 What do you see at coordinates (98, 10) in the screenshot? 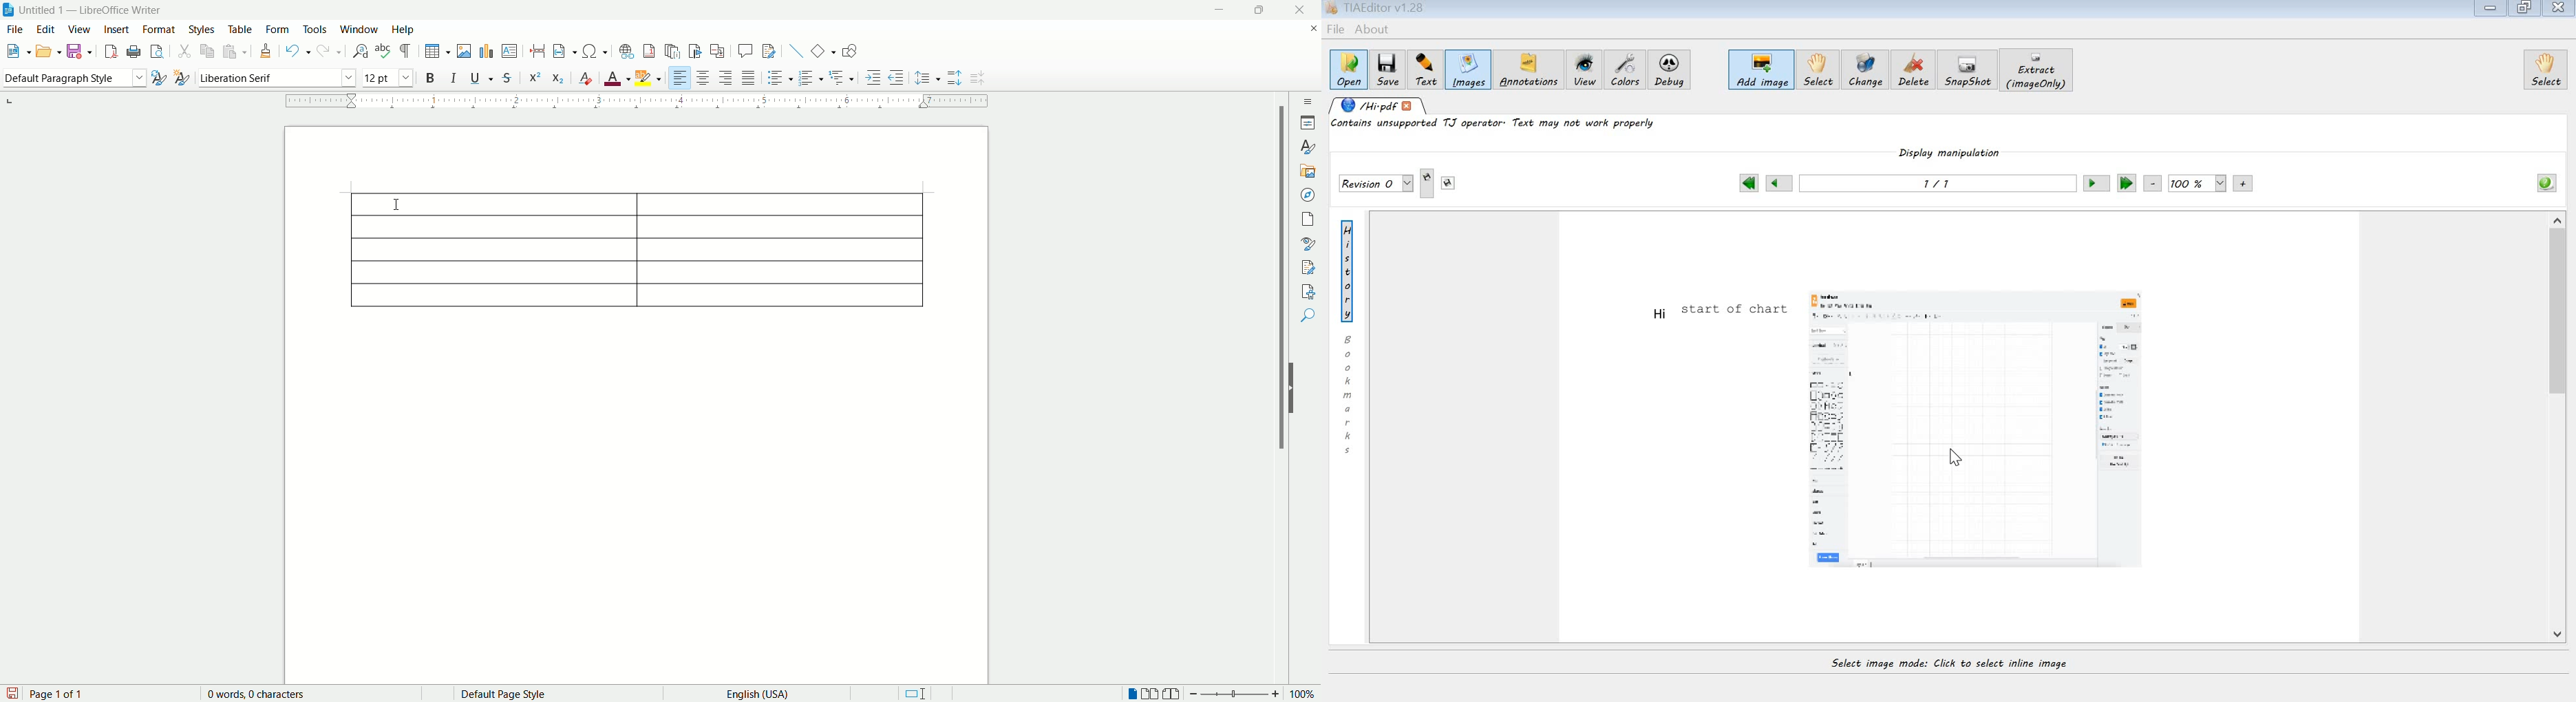
I see `document name` at bounding box center [98, 10].